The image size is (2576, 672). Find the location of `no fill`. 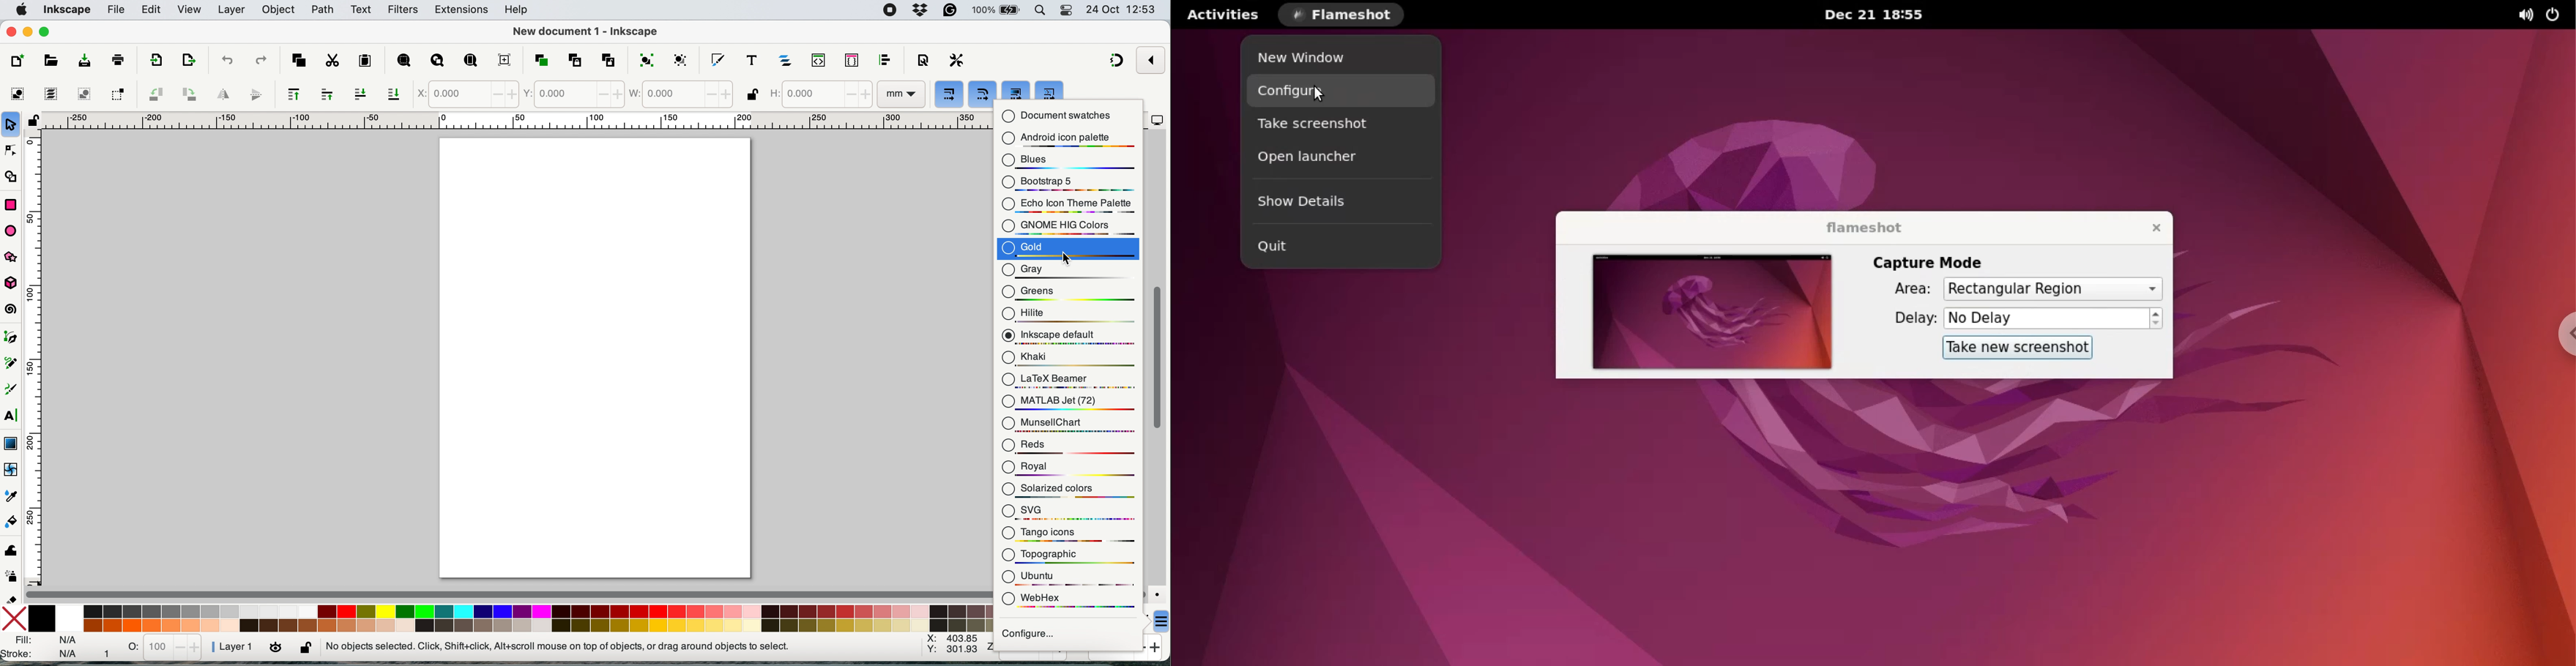

no fill is located at coordinates (15, 619).